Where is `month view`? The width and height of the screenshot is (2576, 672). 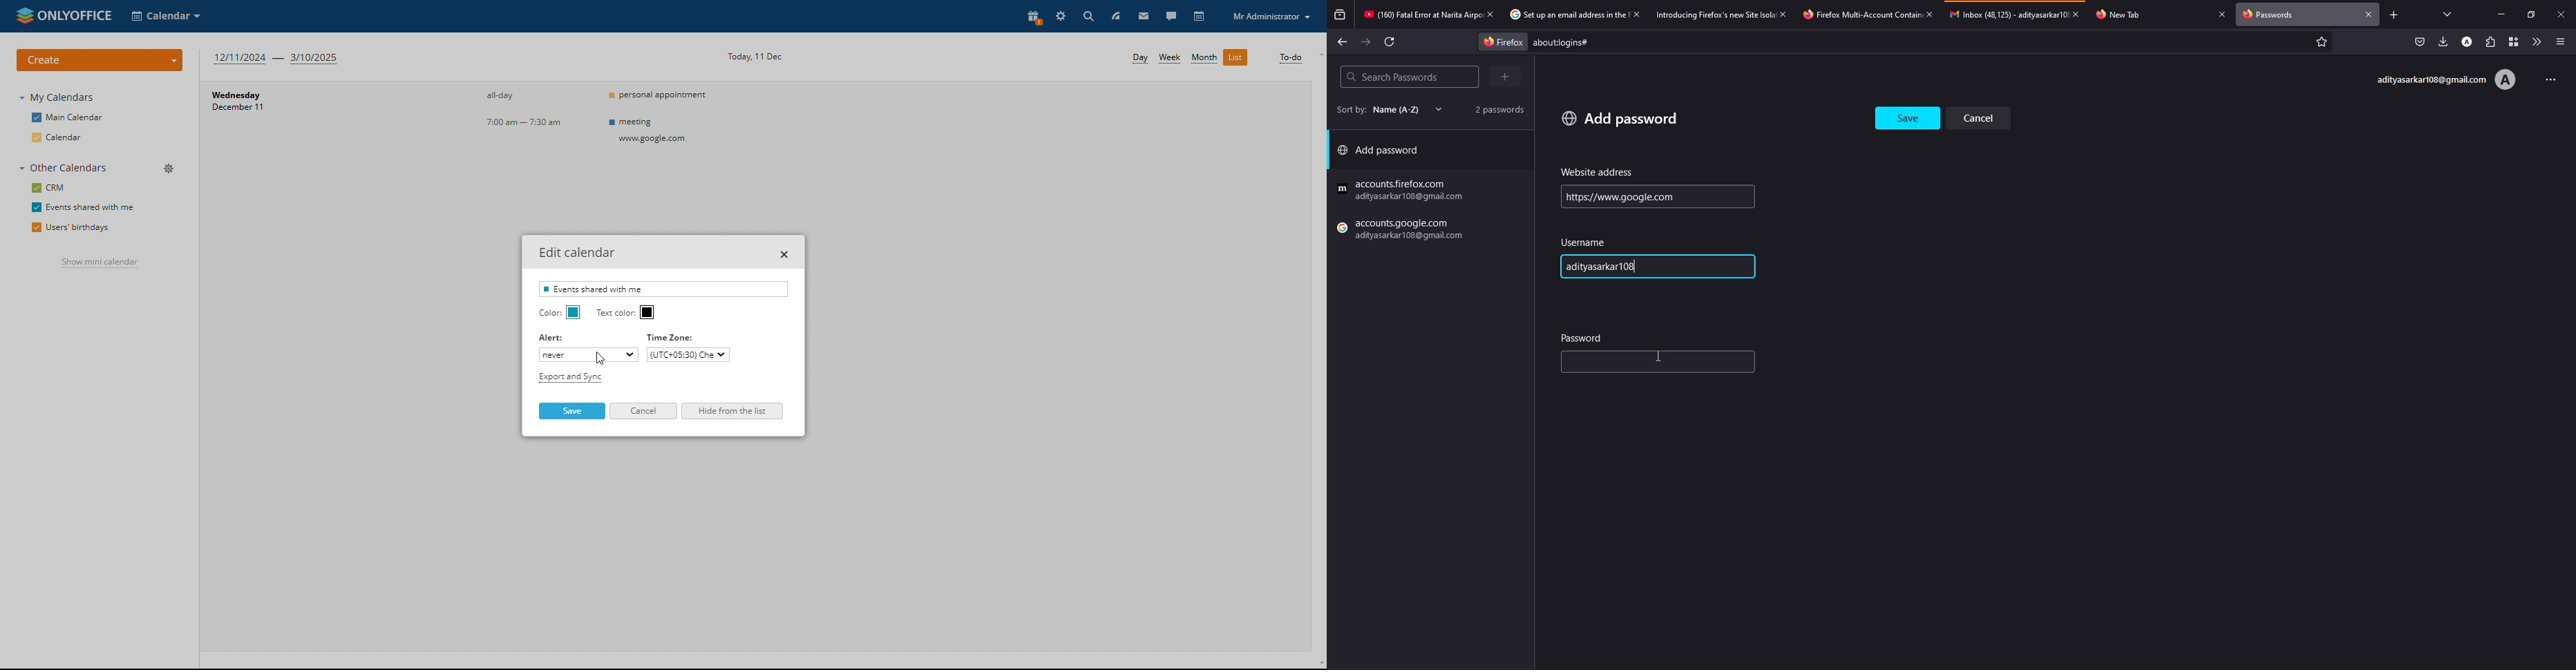
month view is located at coordinates (1203, 58).